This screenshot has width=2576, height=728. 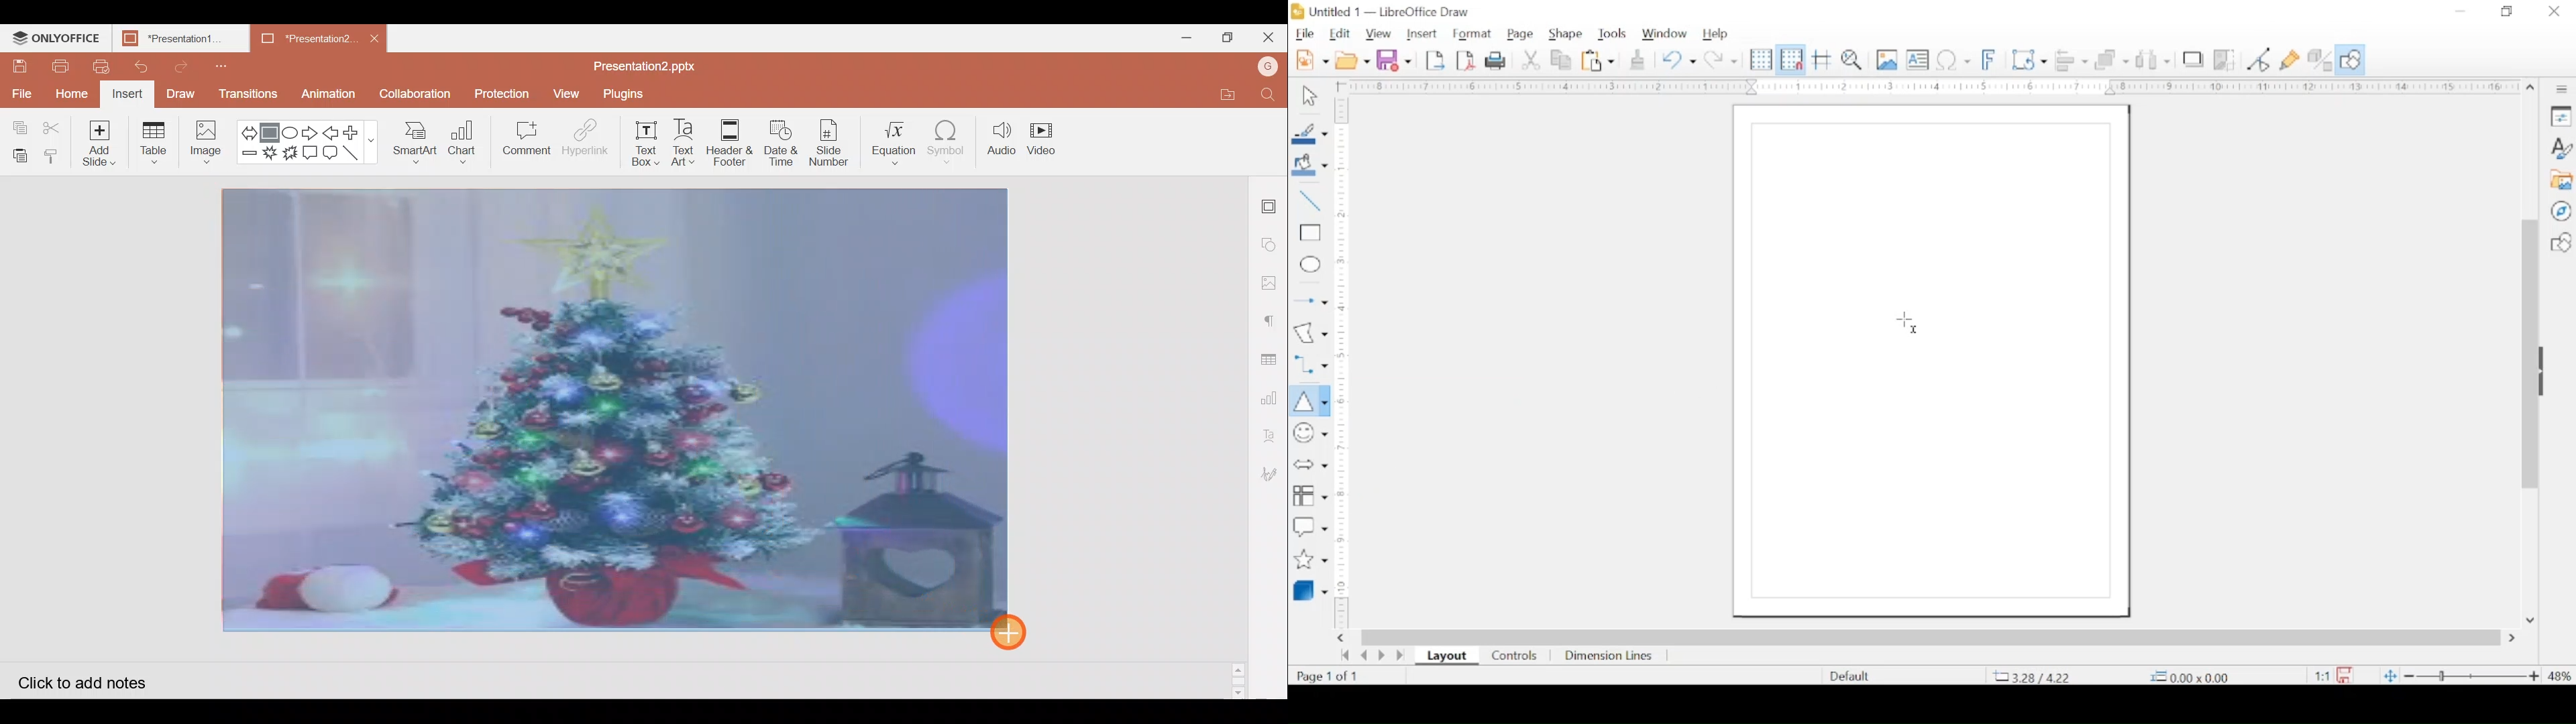 I want to click on insert ellipse, so click(x=1309, y=265).